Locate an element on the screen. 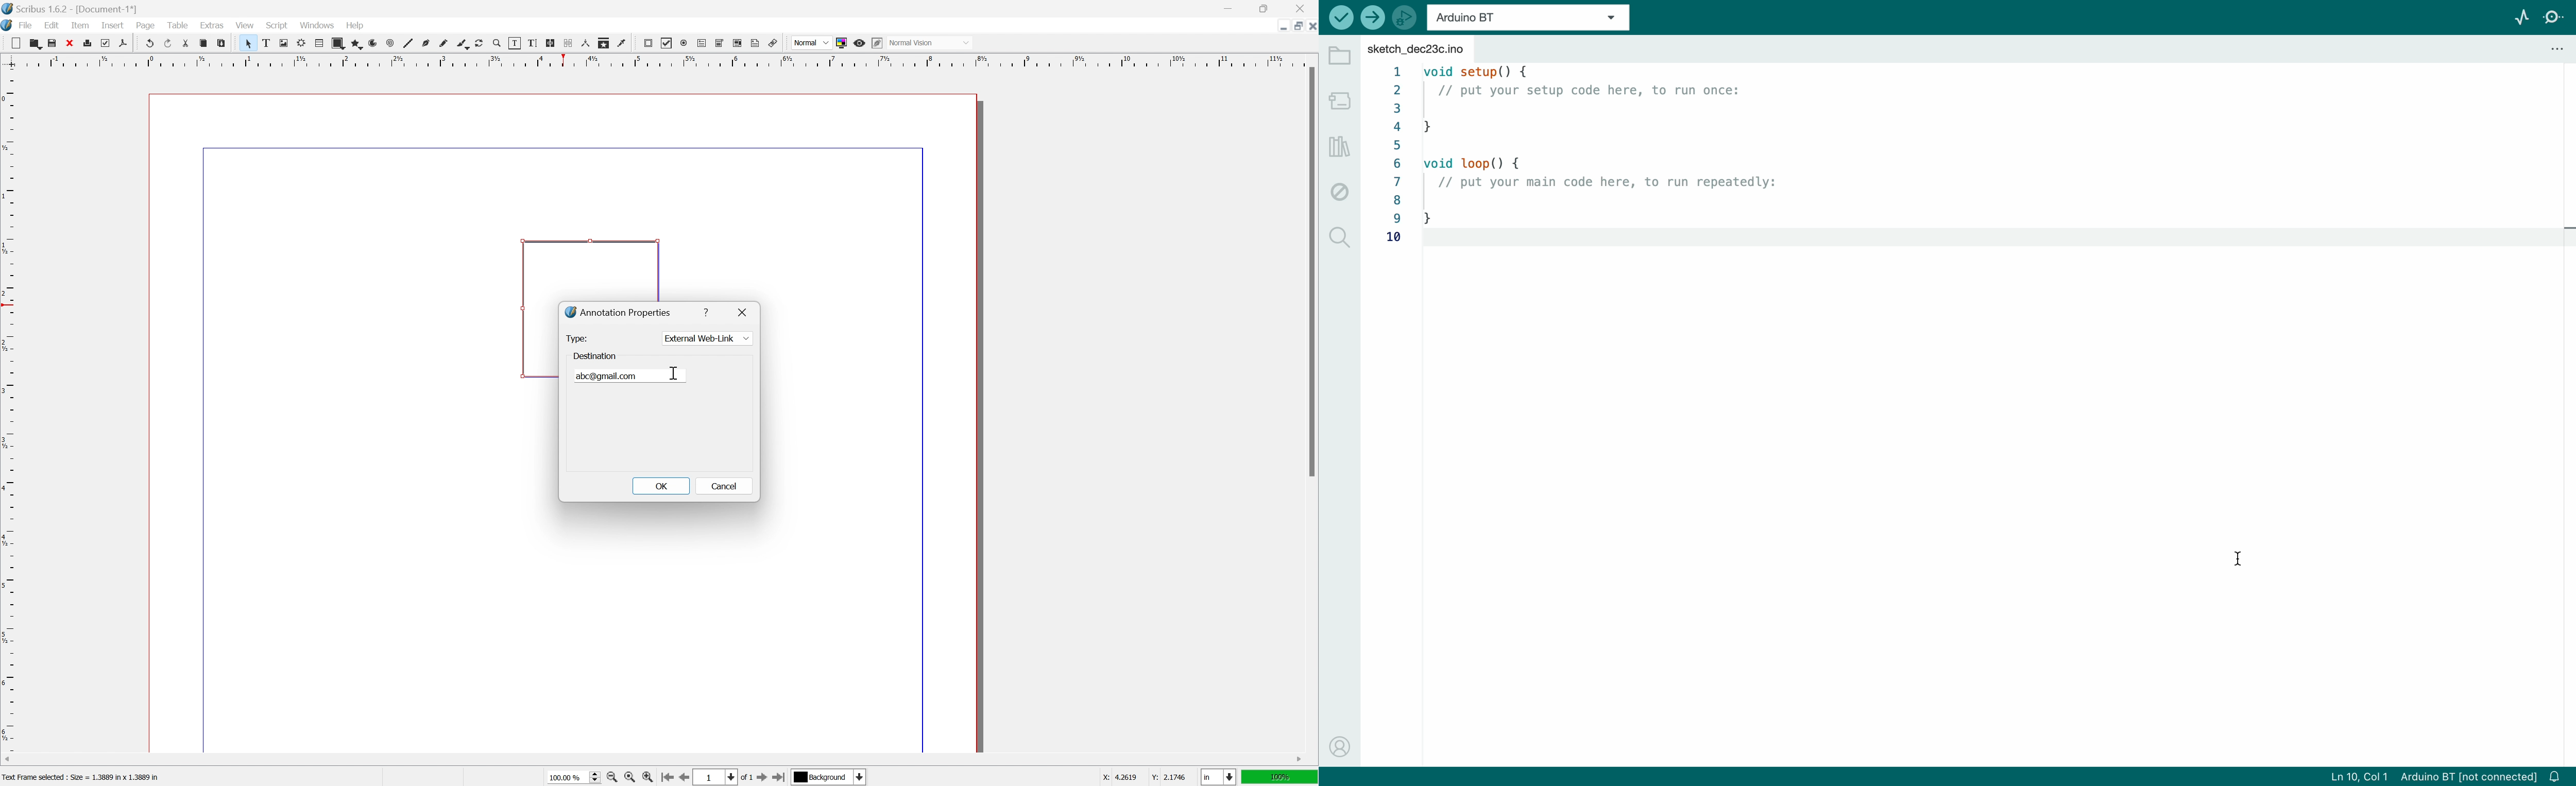 Image resolution: width=2576 pixels, height=812 pixels. copy item properties is located at coordinates (604, 43).